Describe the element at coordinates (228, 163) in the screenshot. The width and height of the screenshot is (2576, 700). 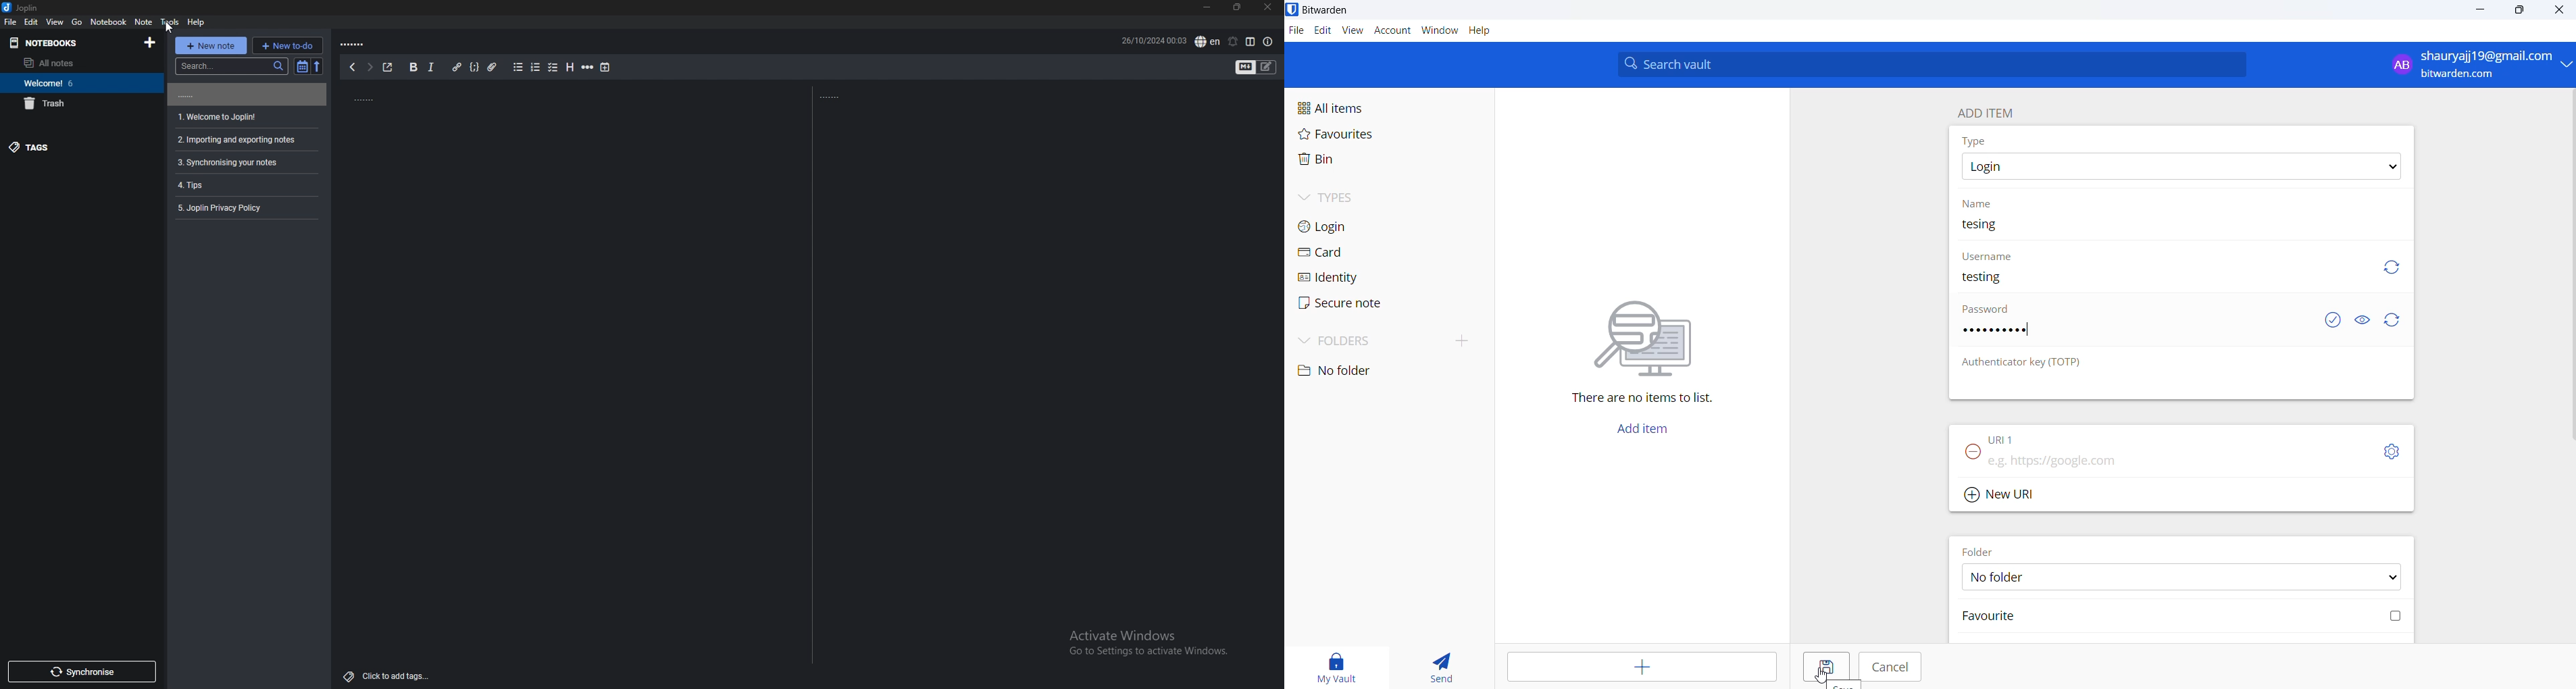
I see `3. Synchronising your notes` at that location.